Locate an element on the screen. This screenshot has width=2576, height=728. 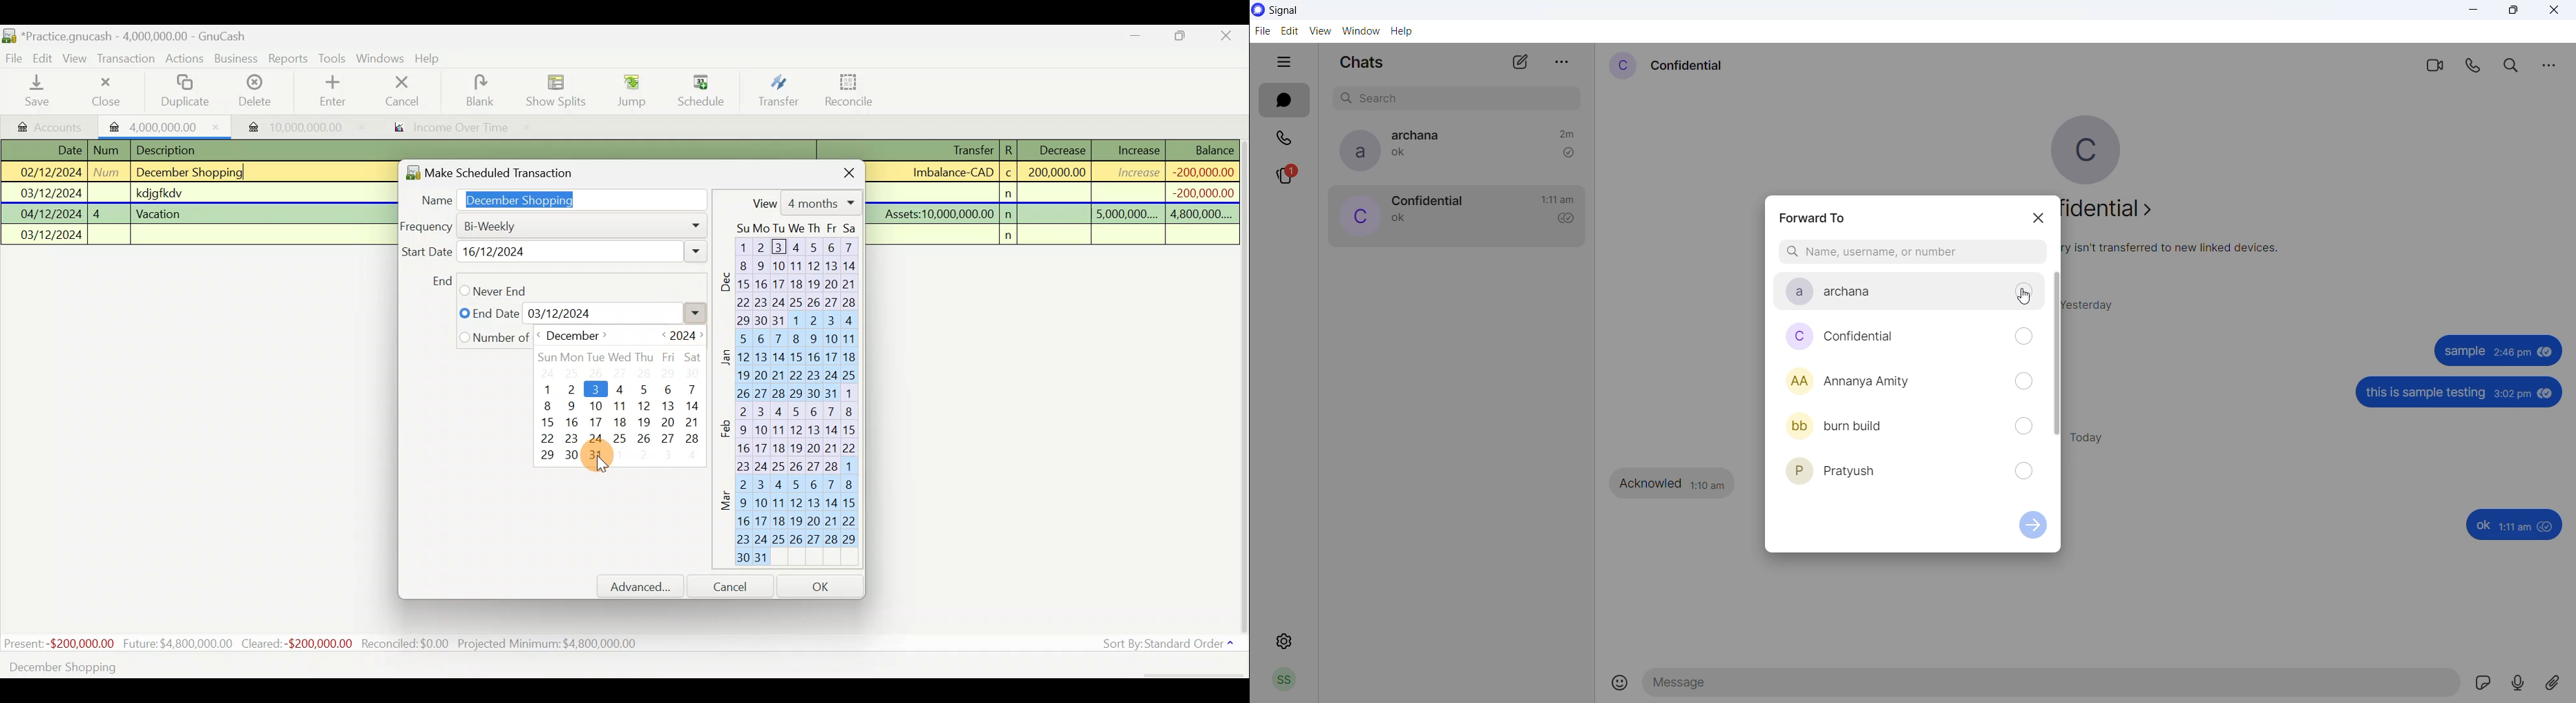
search box is located at coordinates (1460, 96).